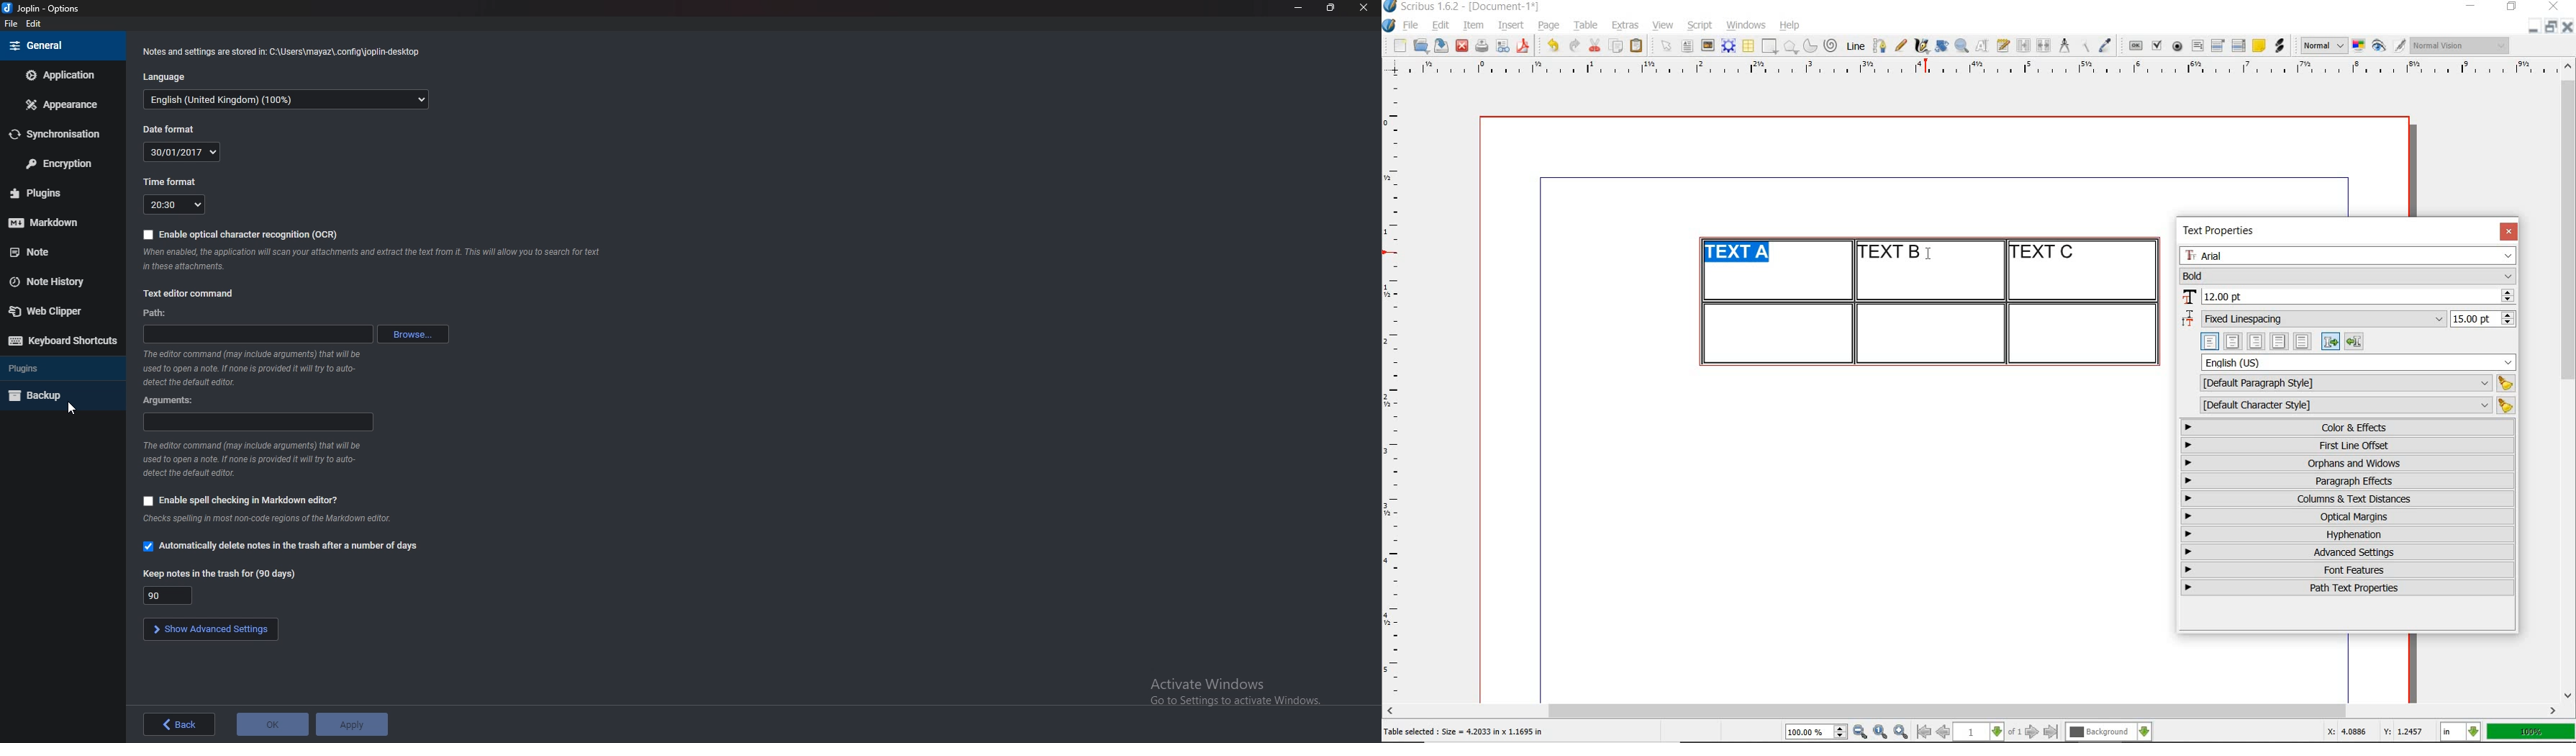 The width and height of the screenshot is (2576, 756). Describe the element at coordinates (212, 628) in the screenshot. I see `Show advanced settings` at that location.